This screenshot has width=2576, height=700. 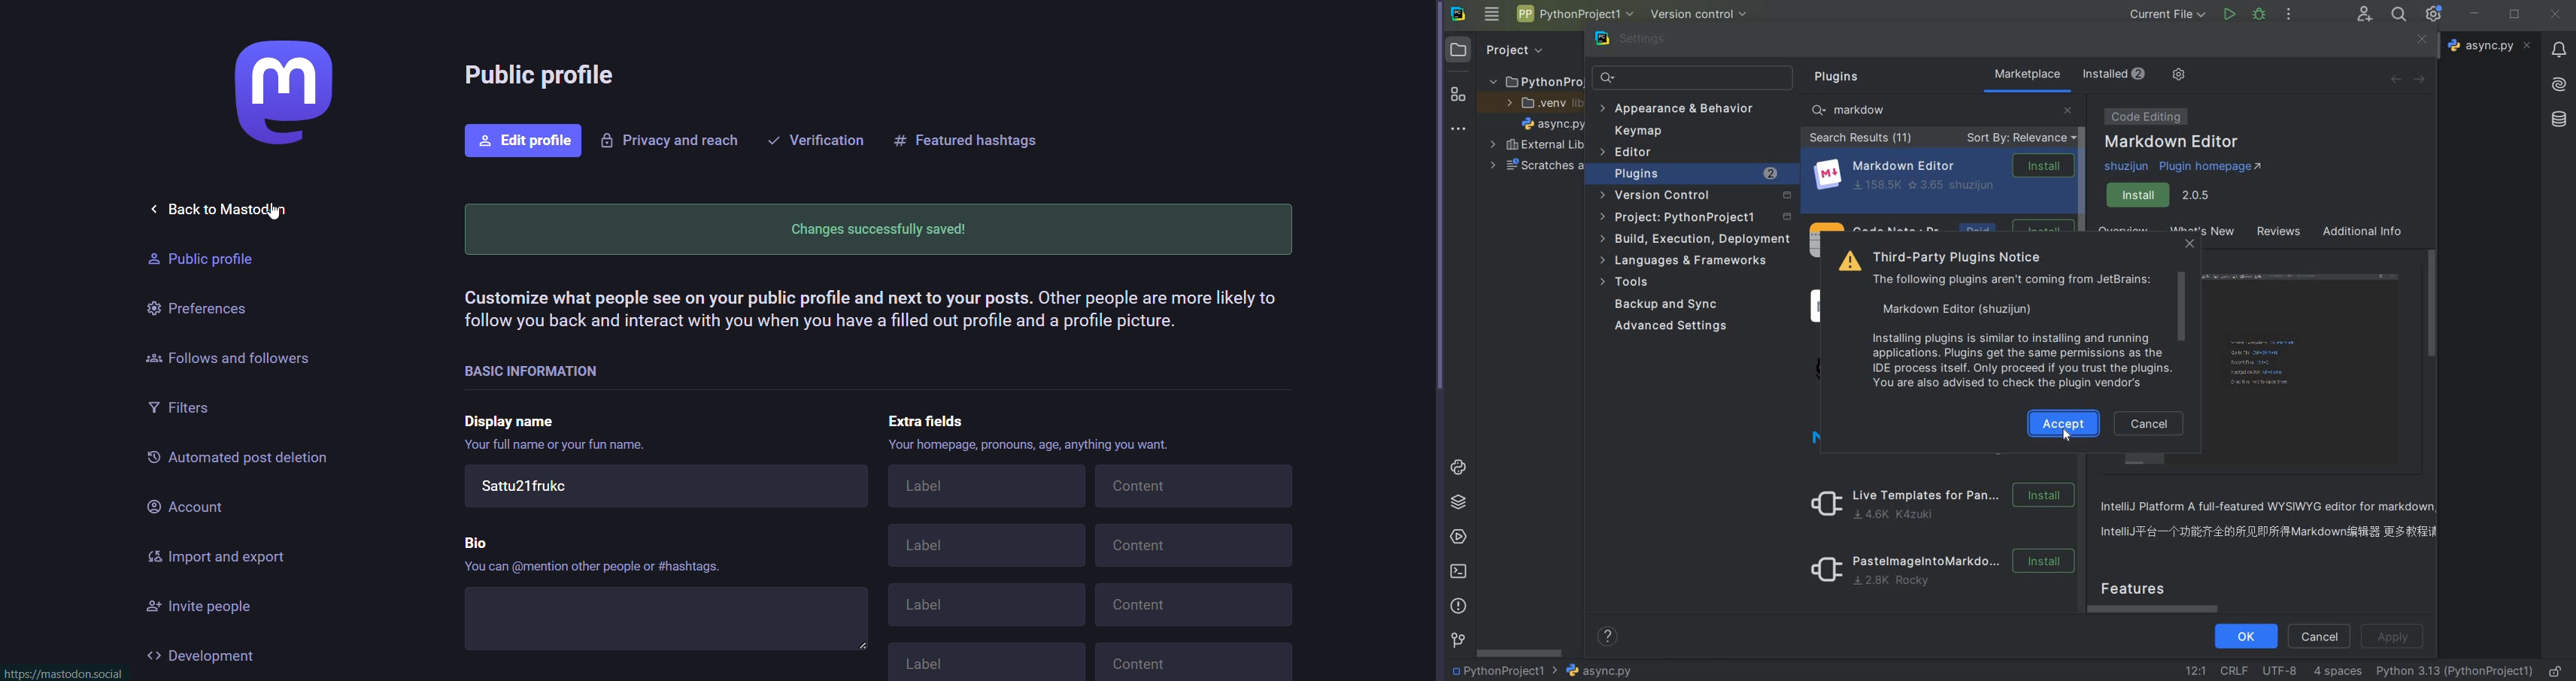 I want to click on structure, so click(x=1459, y=92).